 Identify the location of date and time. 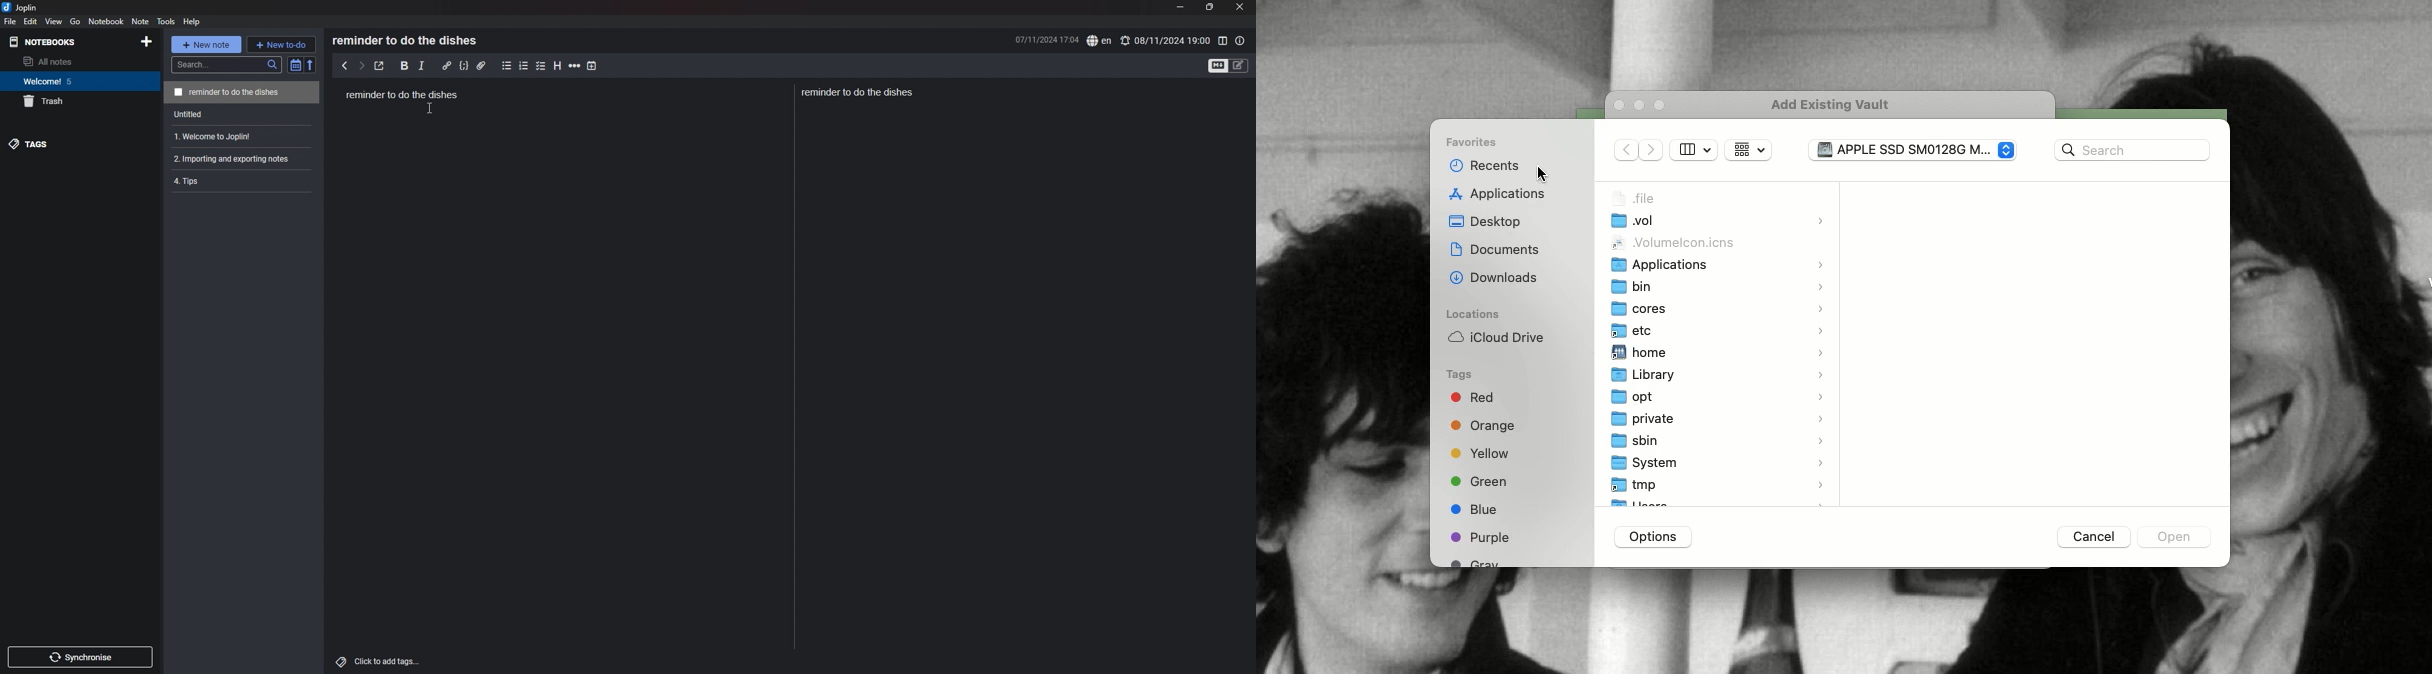
(1039, 39).